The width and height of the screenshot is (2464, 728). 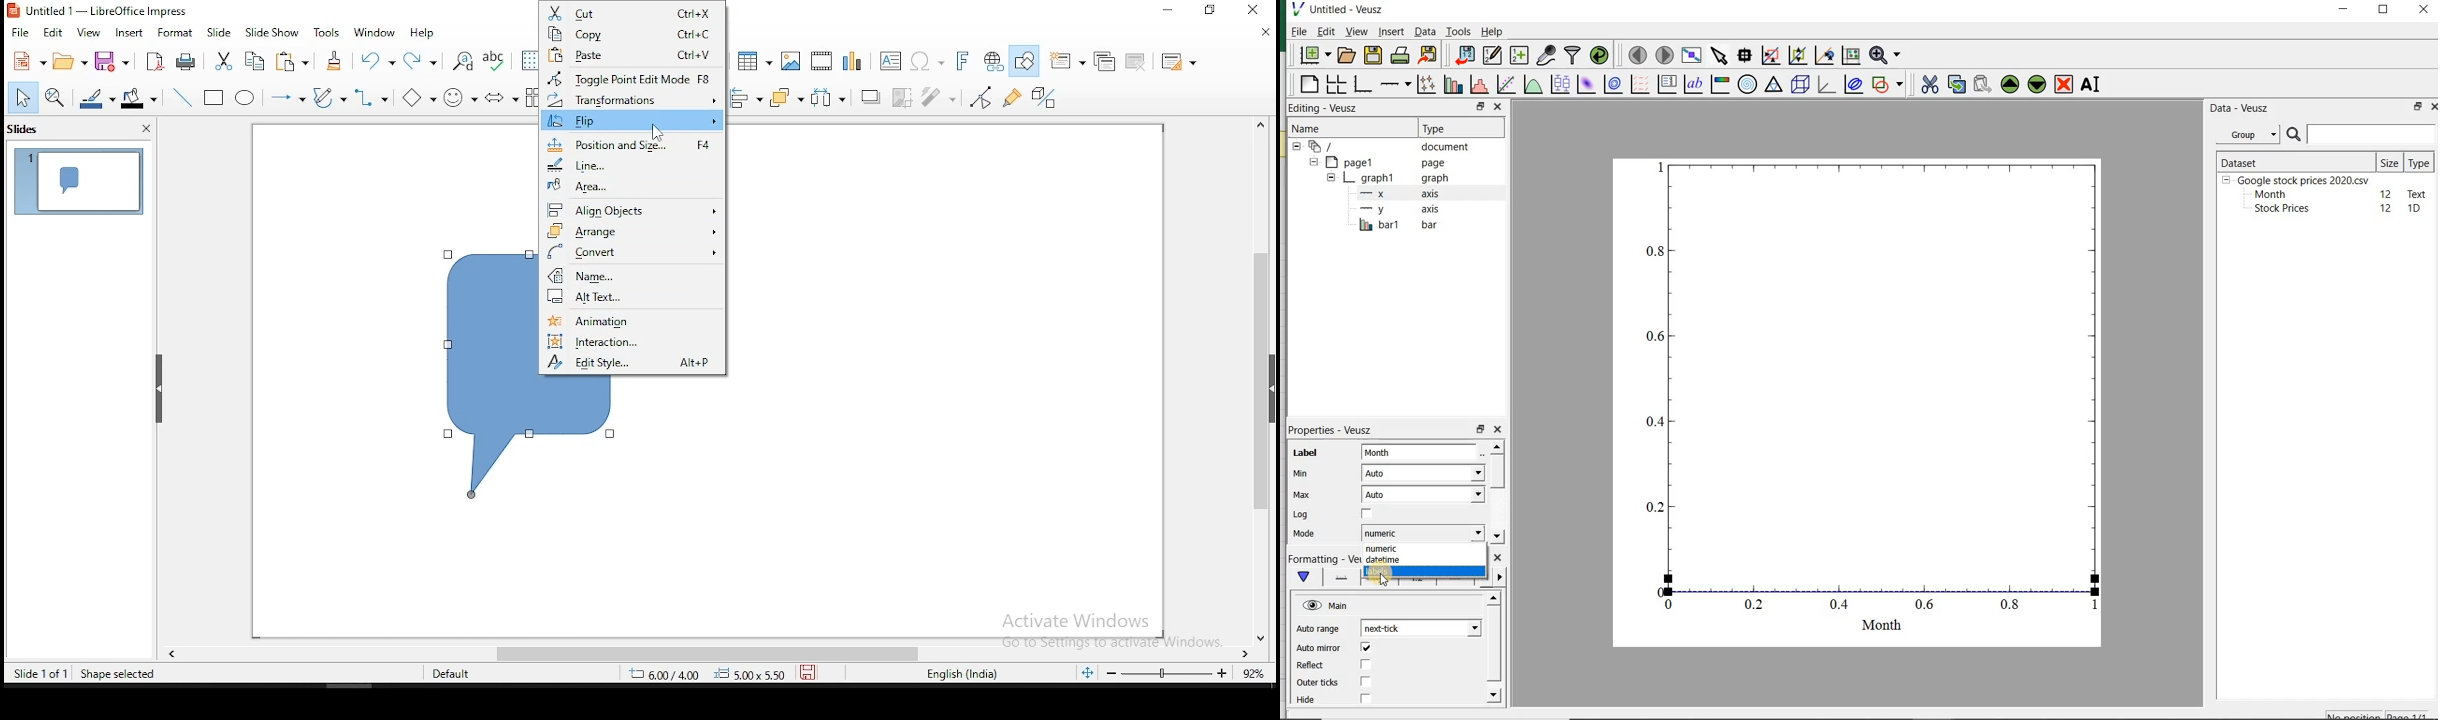 What do you see at coordinates (183, 62) in the screenshot?
I see `print` at bounding box center [183, 62].